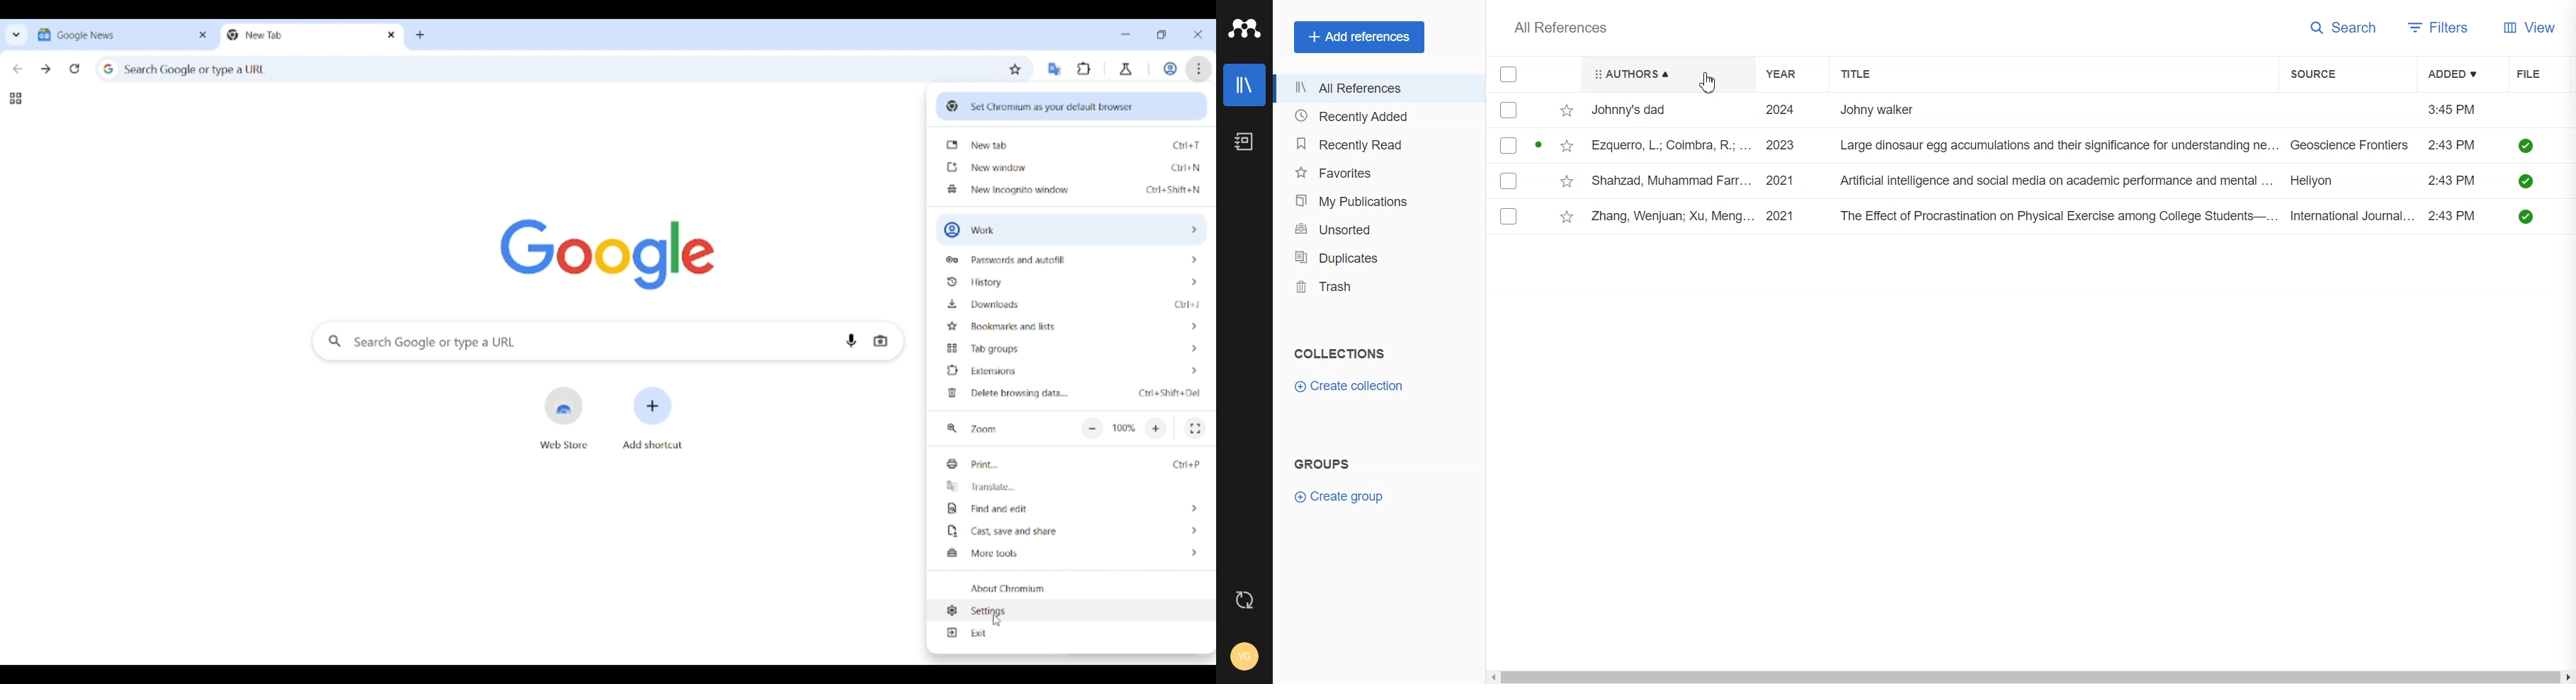  Describe the element at coordinates (1373, 200) in the screenshot. I see `My Publication` at that location.